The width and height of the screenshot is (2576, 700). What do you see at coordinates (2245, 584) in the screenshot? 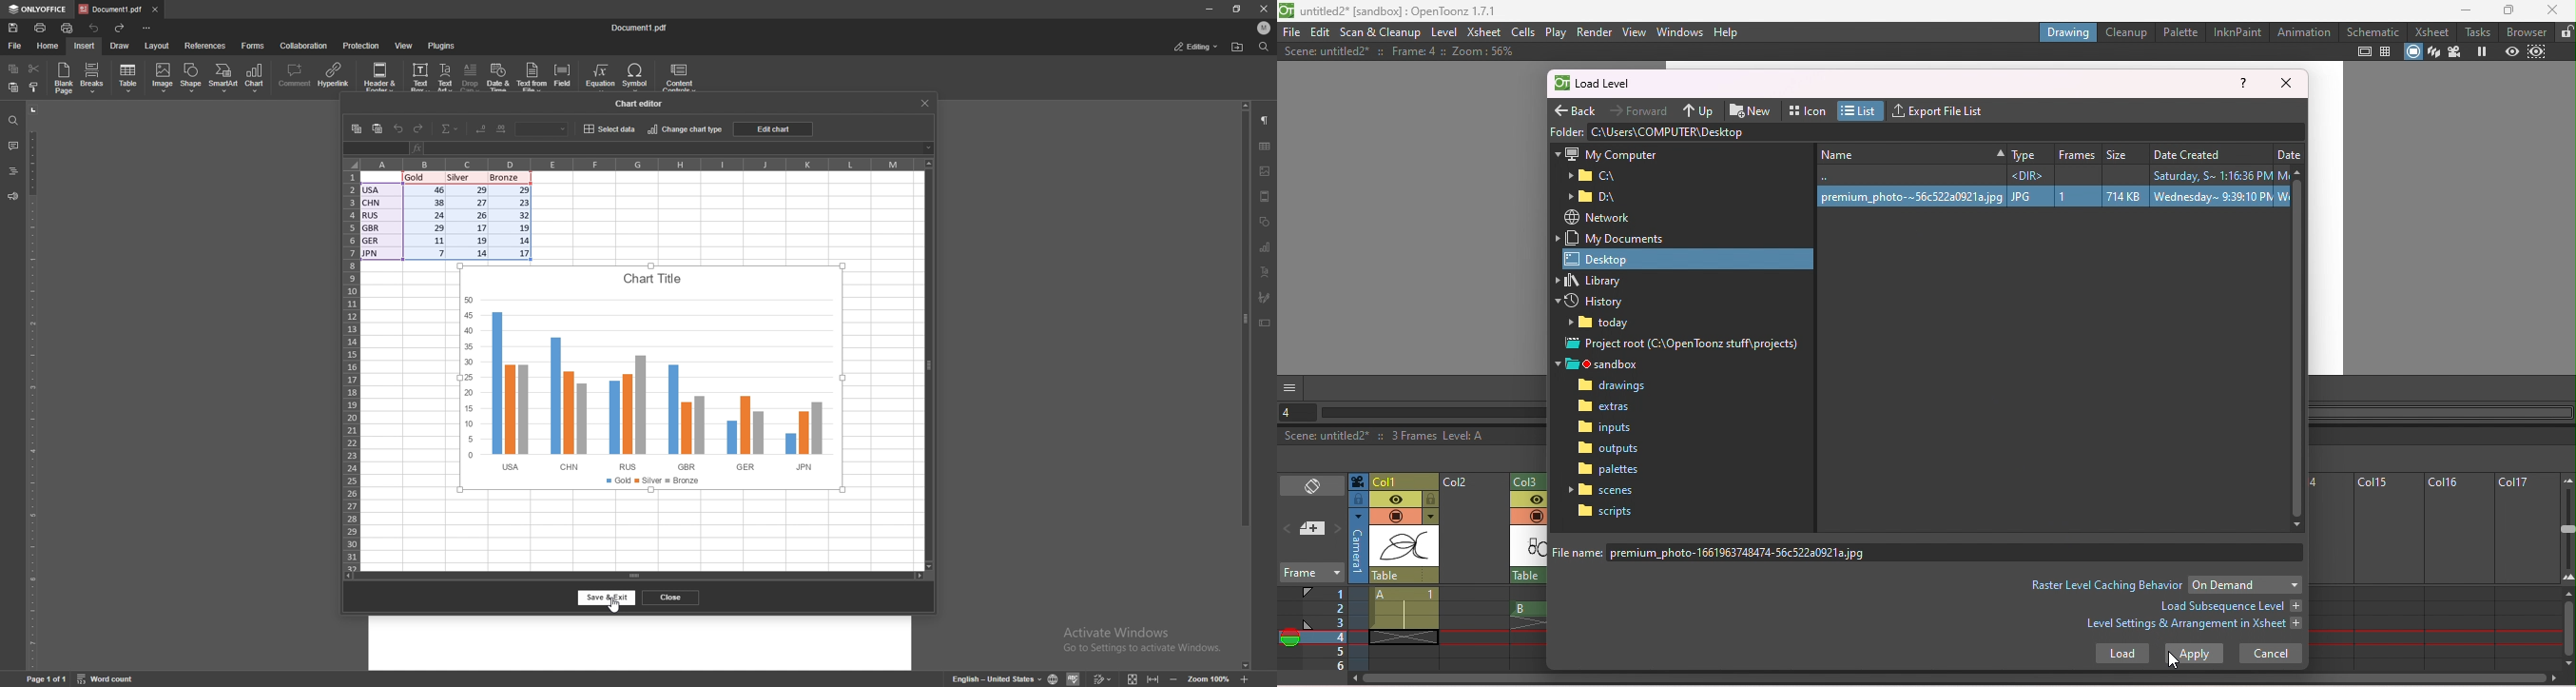
I see `Drop down menu` at bounding box center [2245, 584].